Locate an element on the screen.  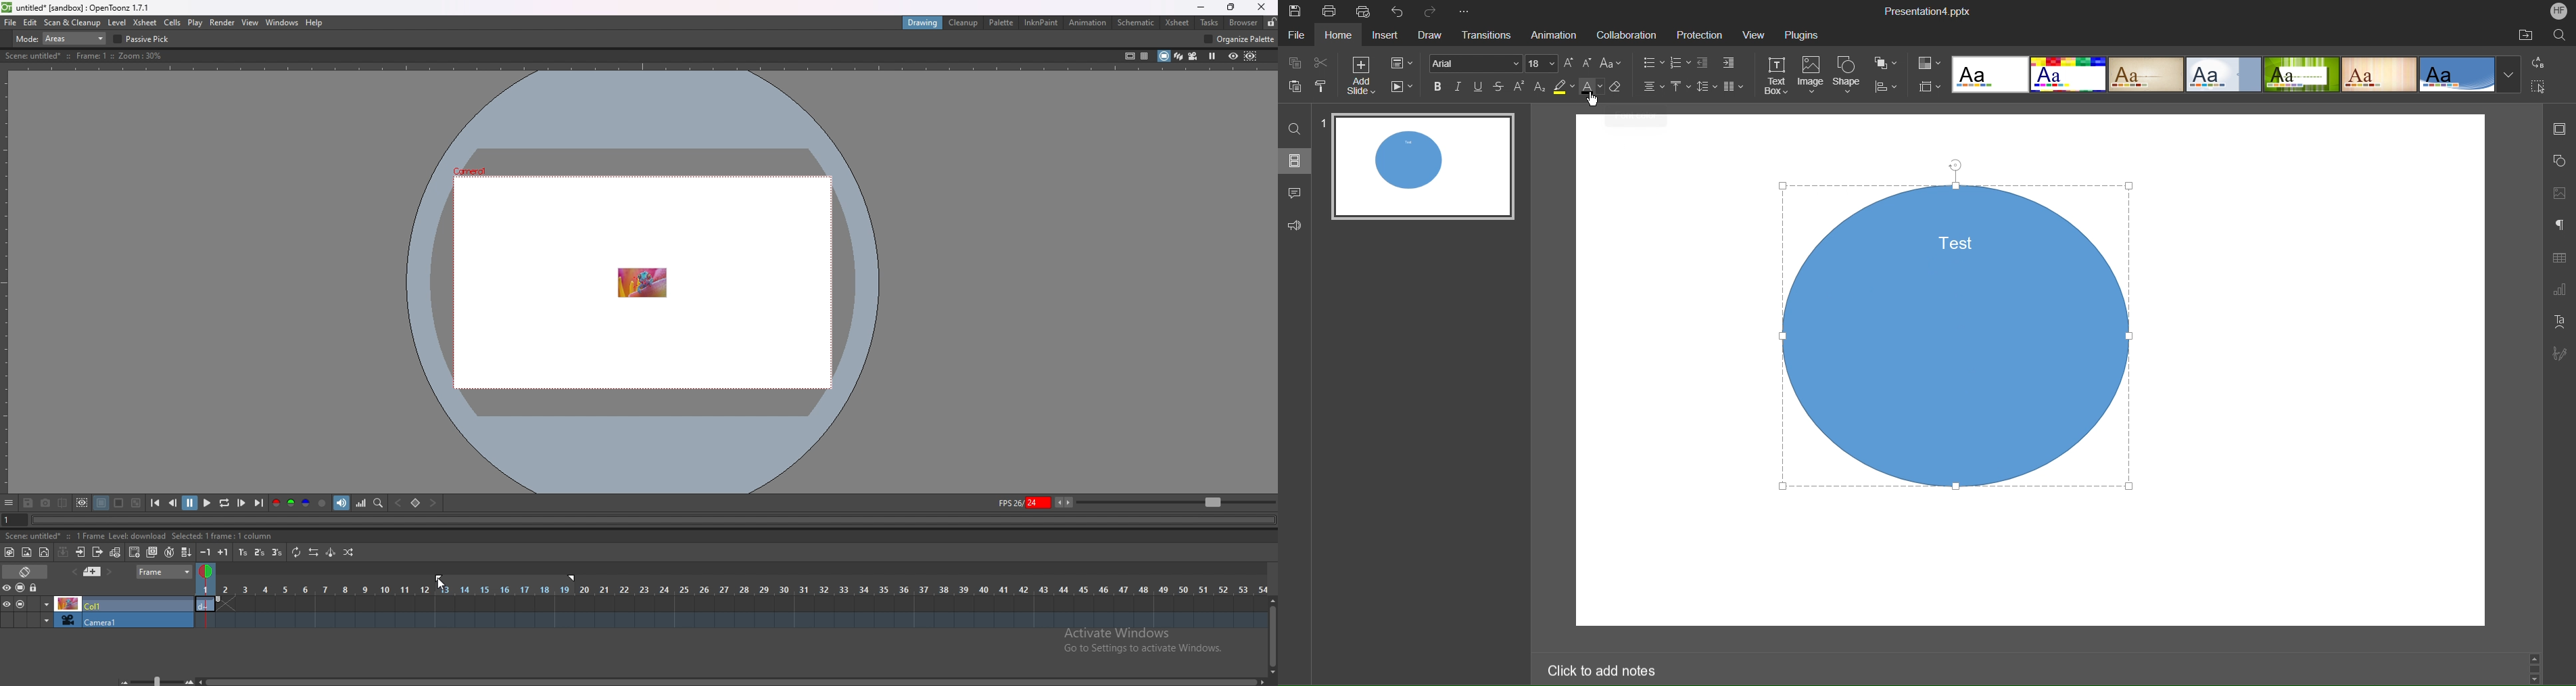
Line Spacing is located at coordinates (1708, 87).